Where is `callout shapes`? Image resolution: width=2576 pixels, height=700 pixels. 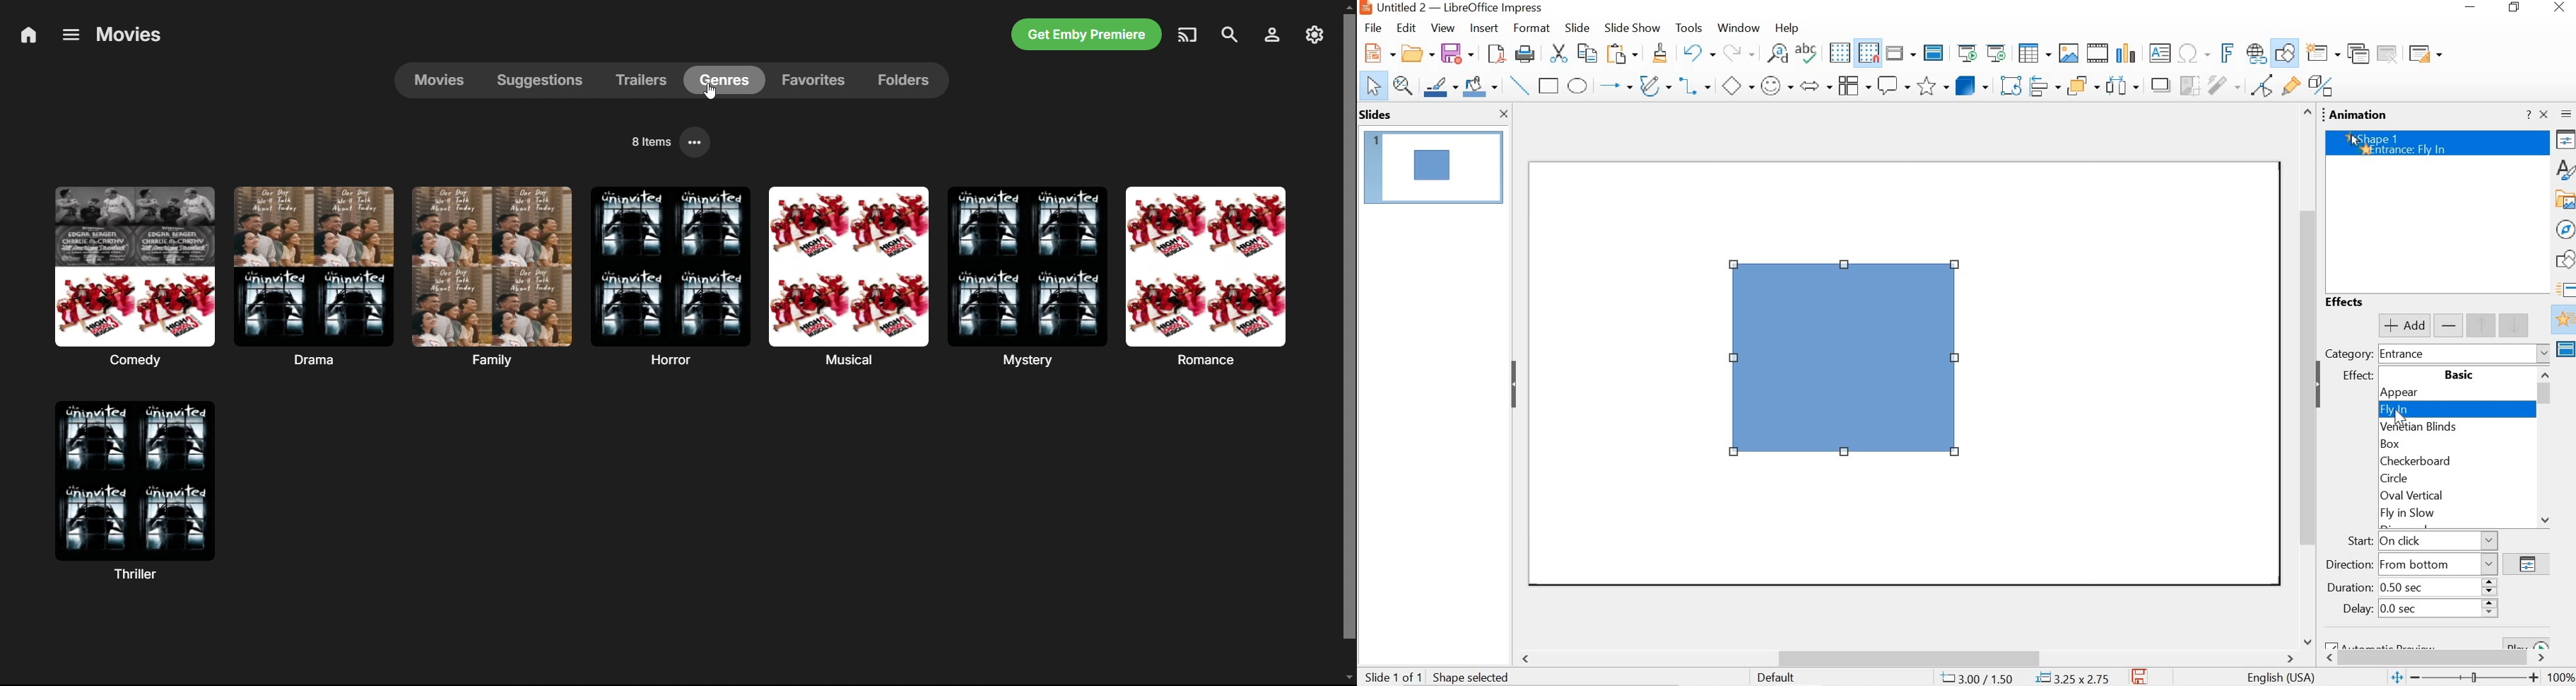
callout shapes is located at coordinates (1893, 85).